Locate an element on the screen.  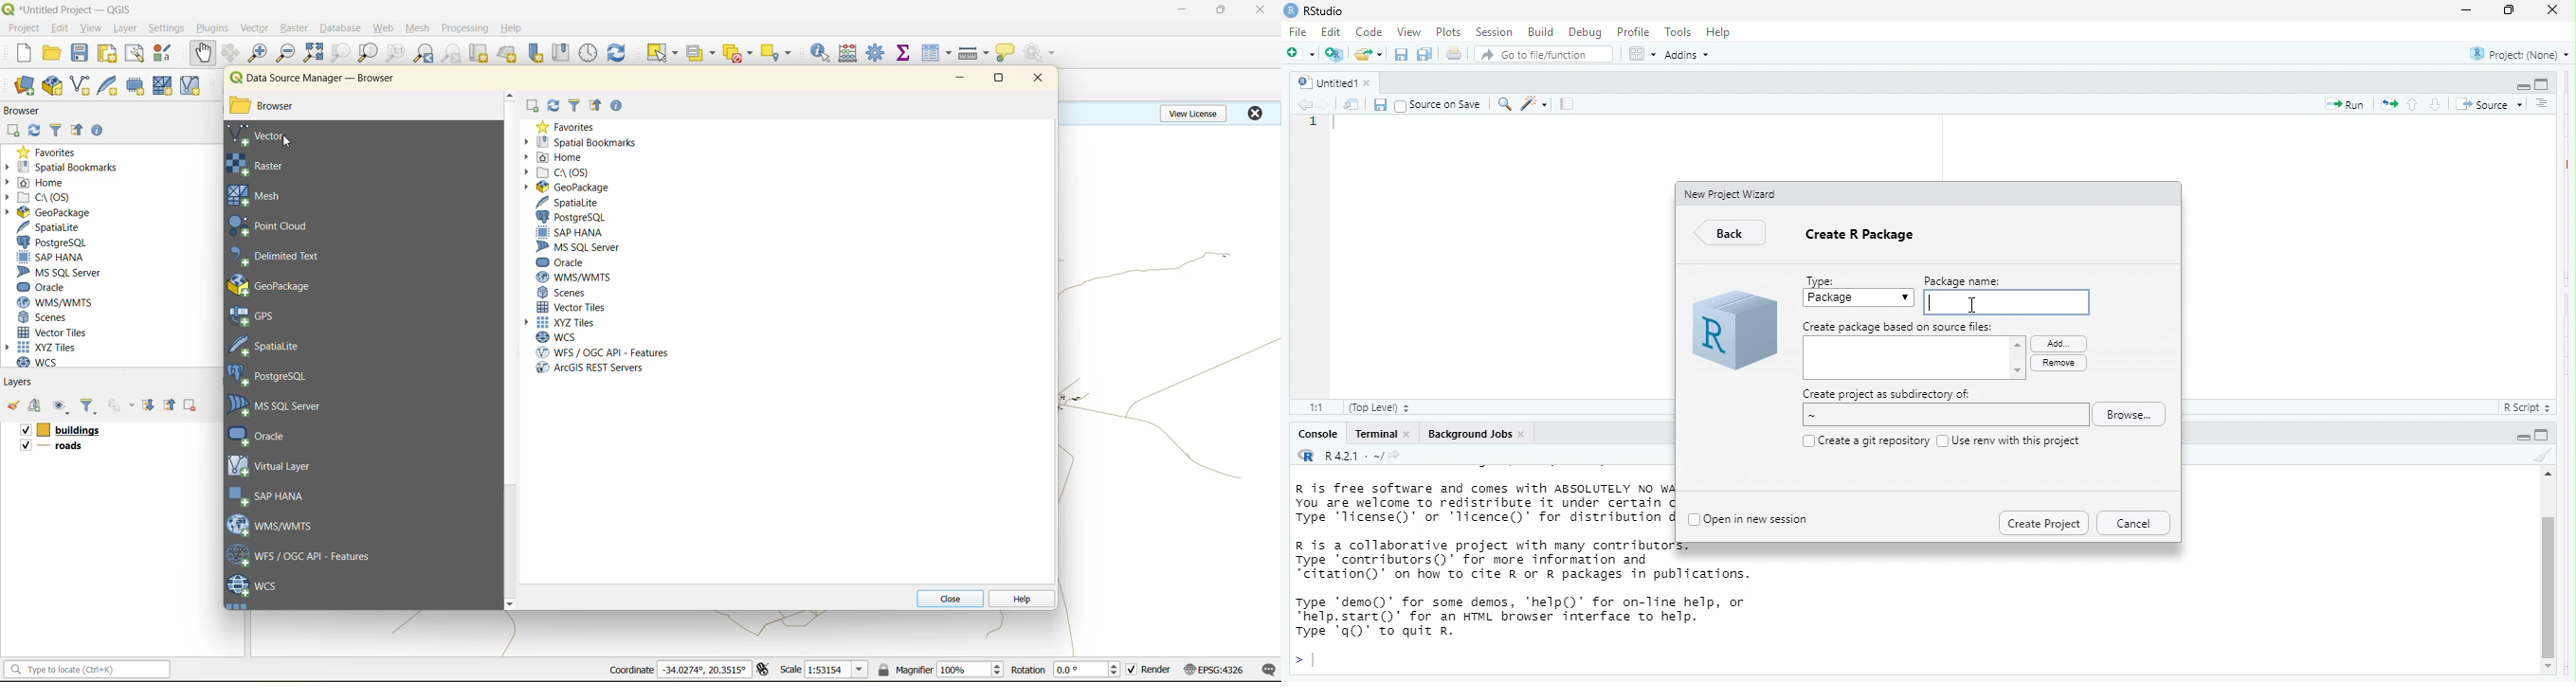
minimize is located at coordinates (1182, 9).